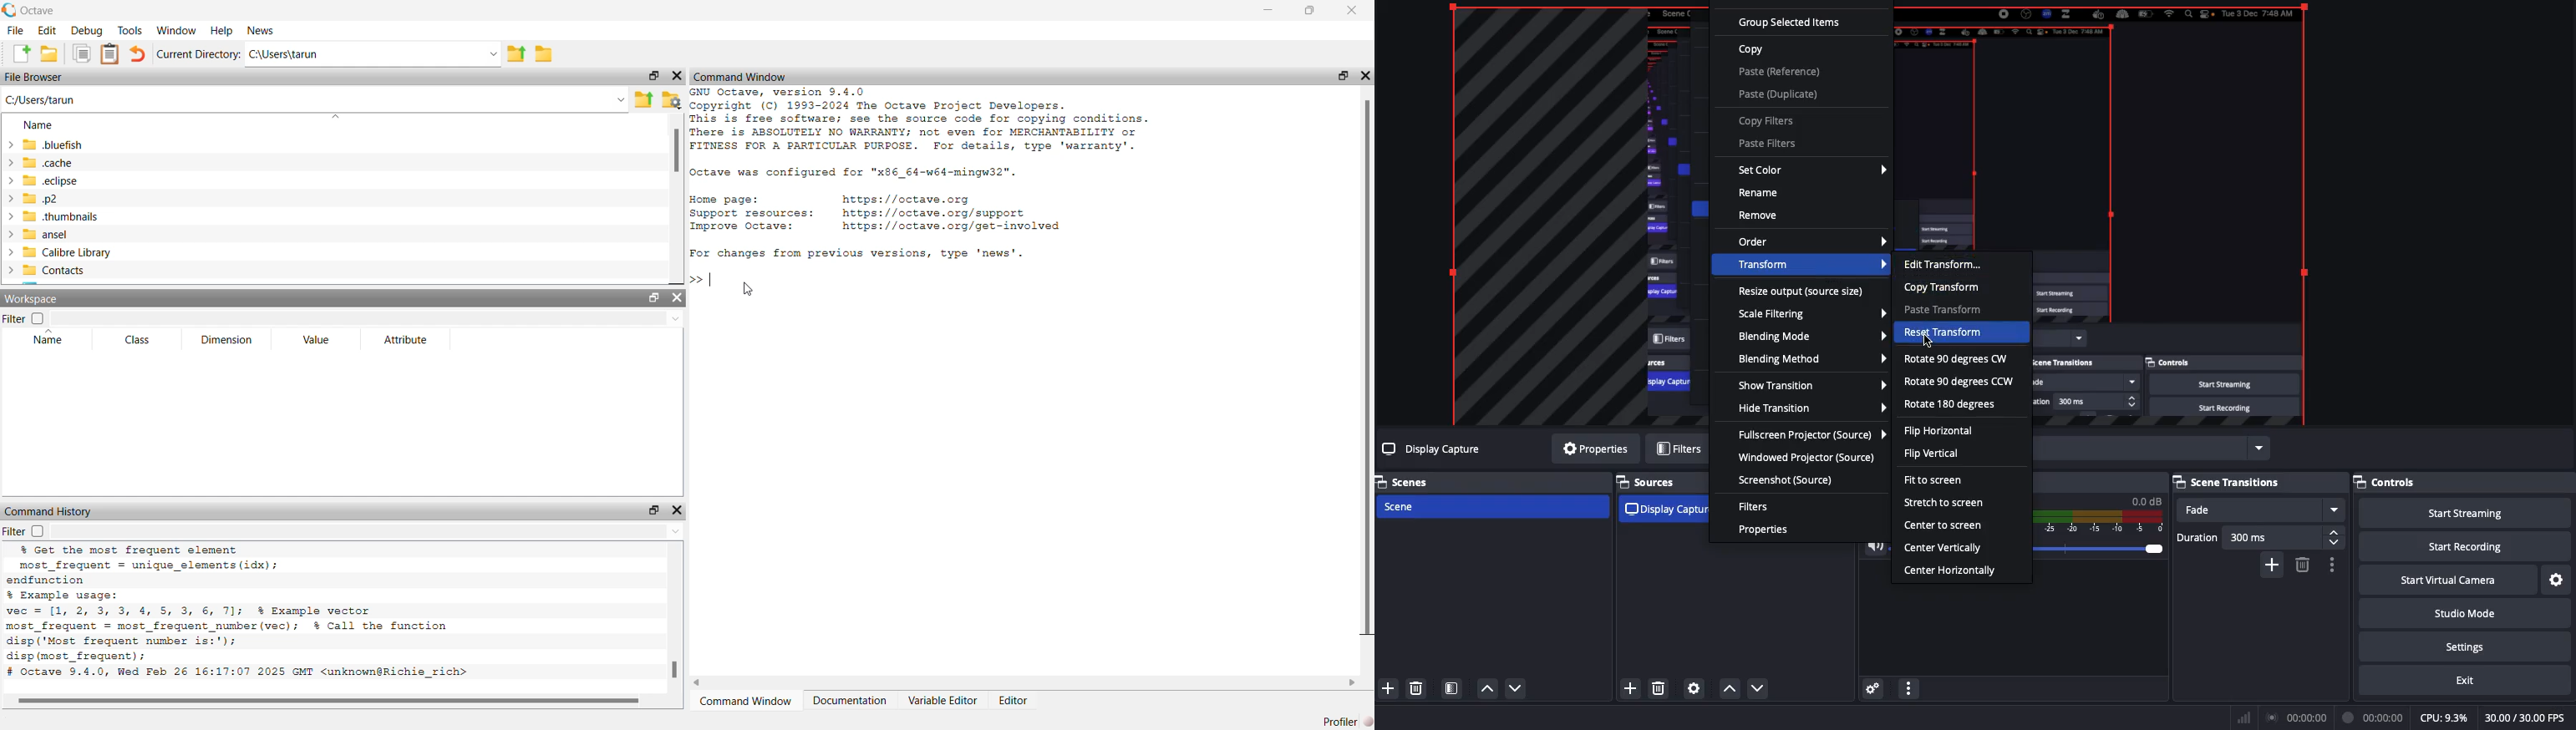 This screenshot has width=2576, height=756. What do you see at coordinates (1766, 121) in the screenshot?
I see `Copy filters` at bounding box center [1766, 121].